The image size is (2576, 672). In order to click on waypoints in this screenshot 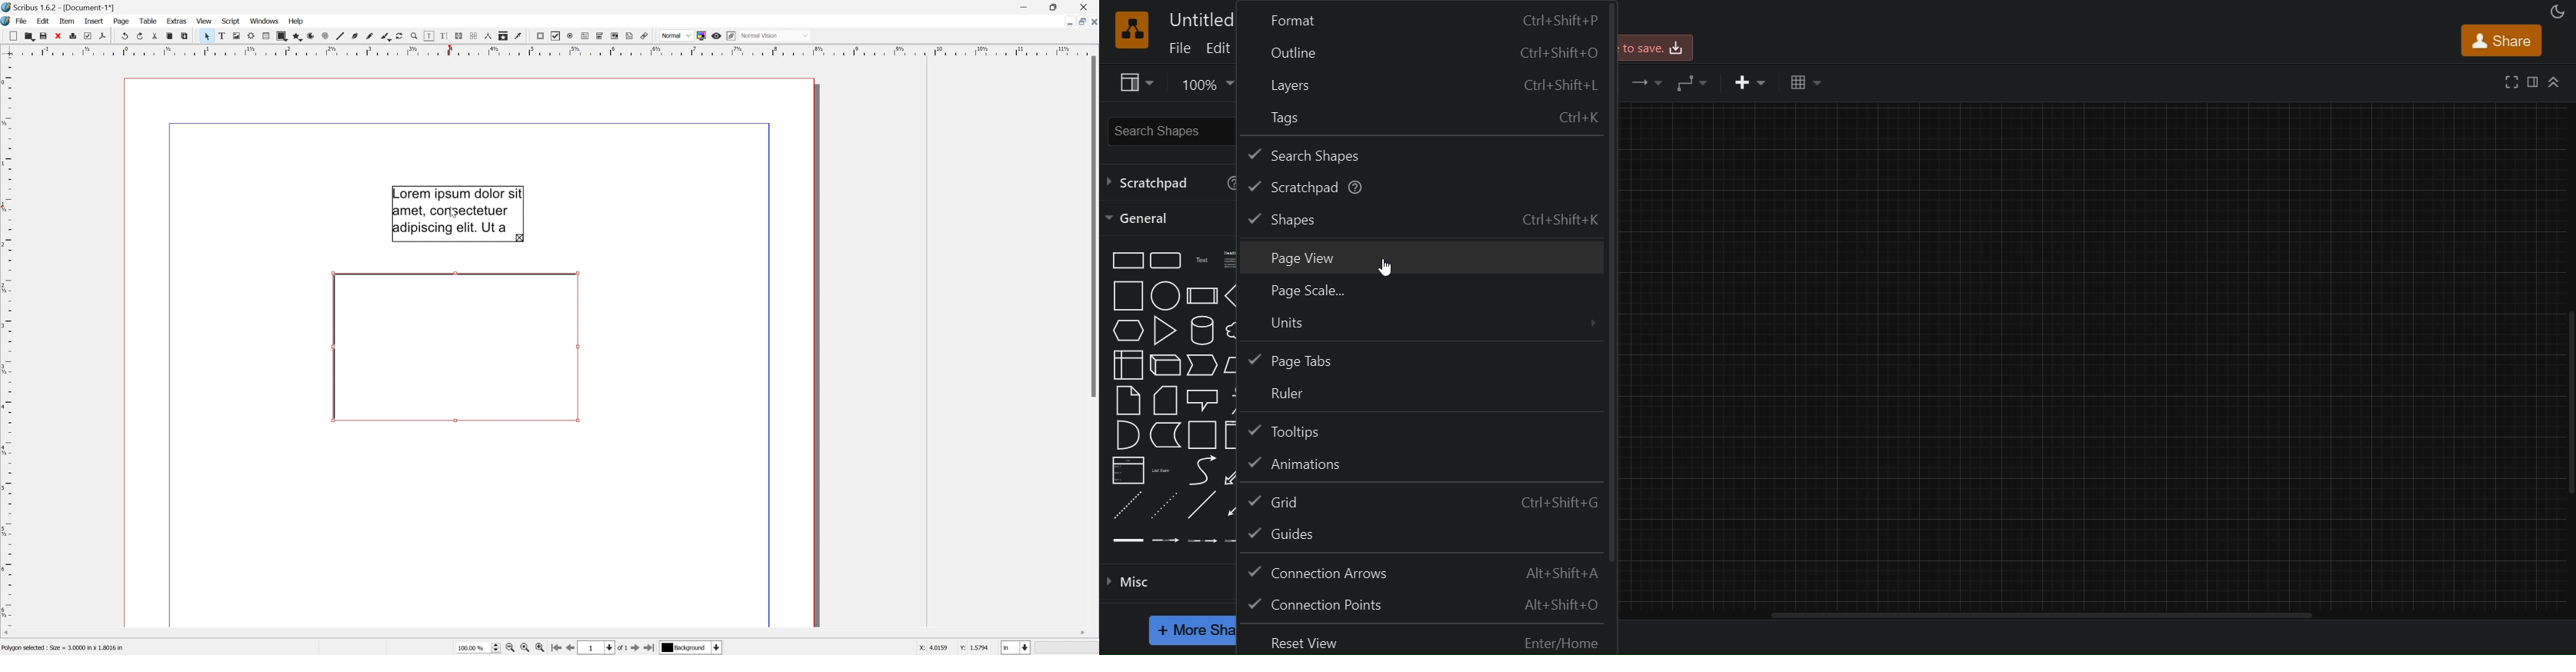, I will do `click(1695, 81)`.